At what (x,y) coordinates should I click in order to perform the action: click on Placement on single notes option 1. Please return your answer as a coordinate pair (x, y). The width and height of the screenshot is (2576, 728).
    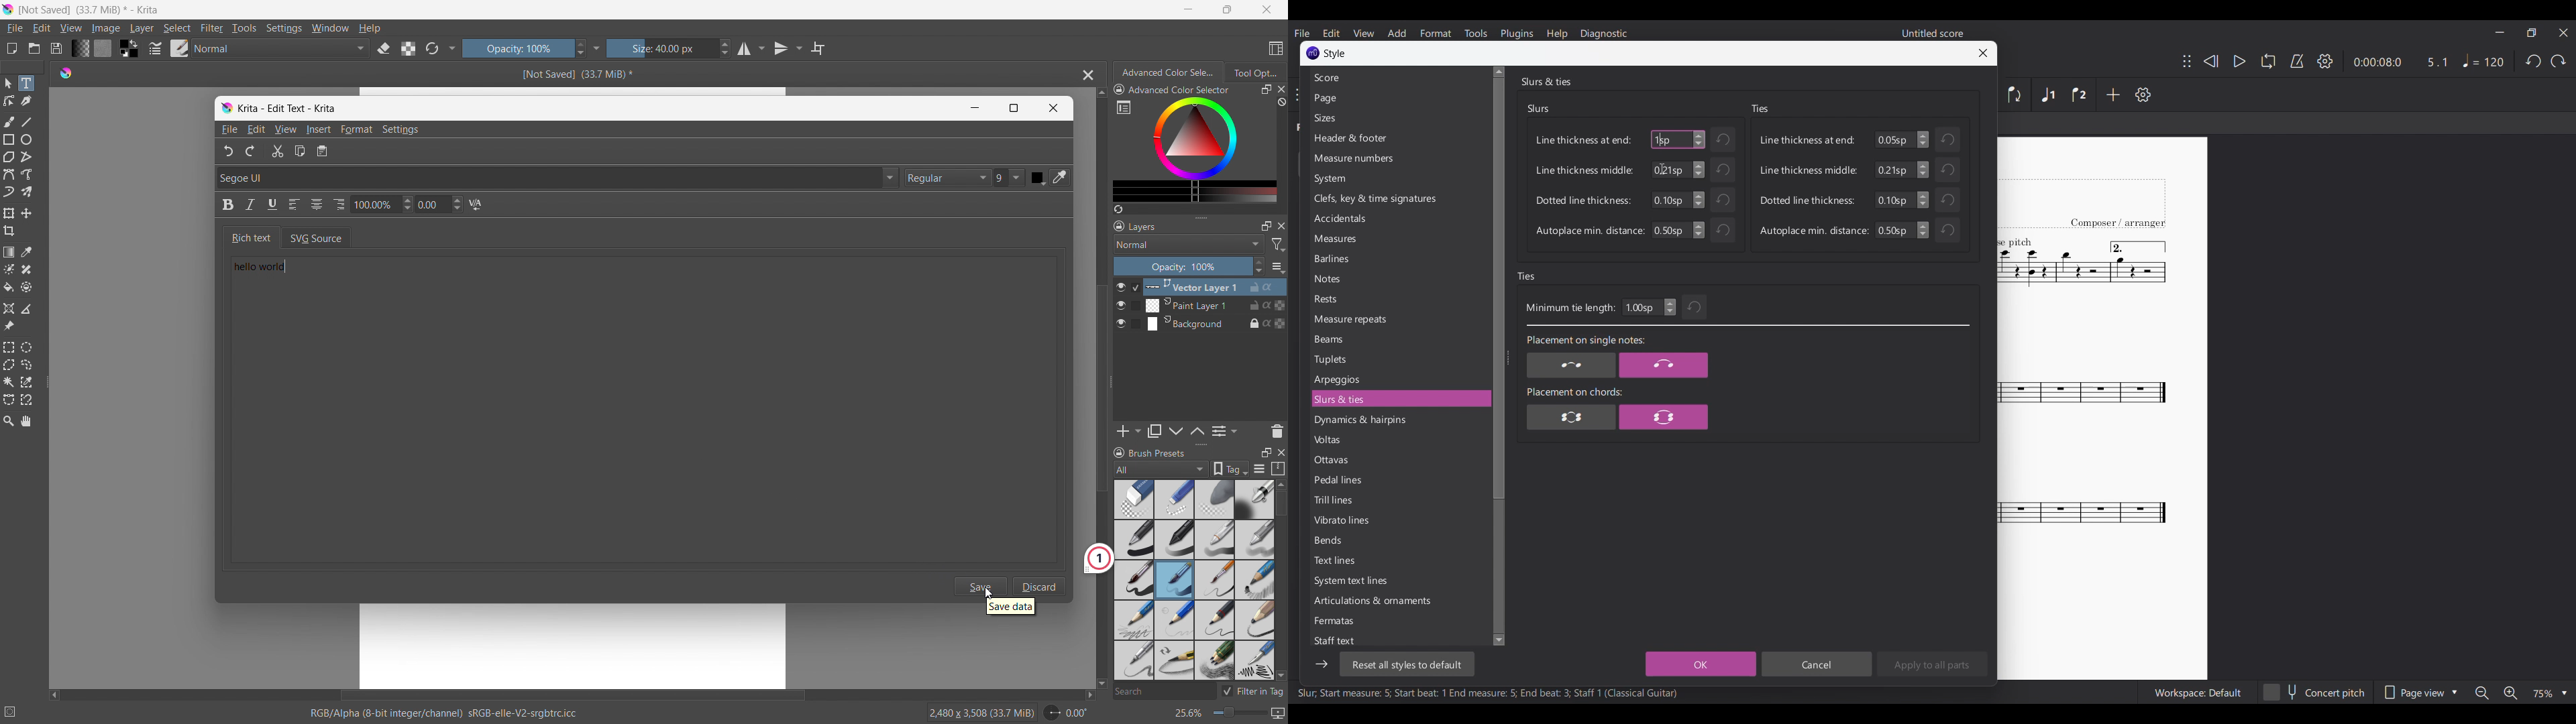
    Looking at the image, I should click on (1570, 365).